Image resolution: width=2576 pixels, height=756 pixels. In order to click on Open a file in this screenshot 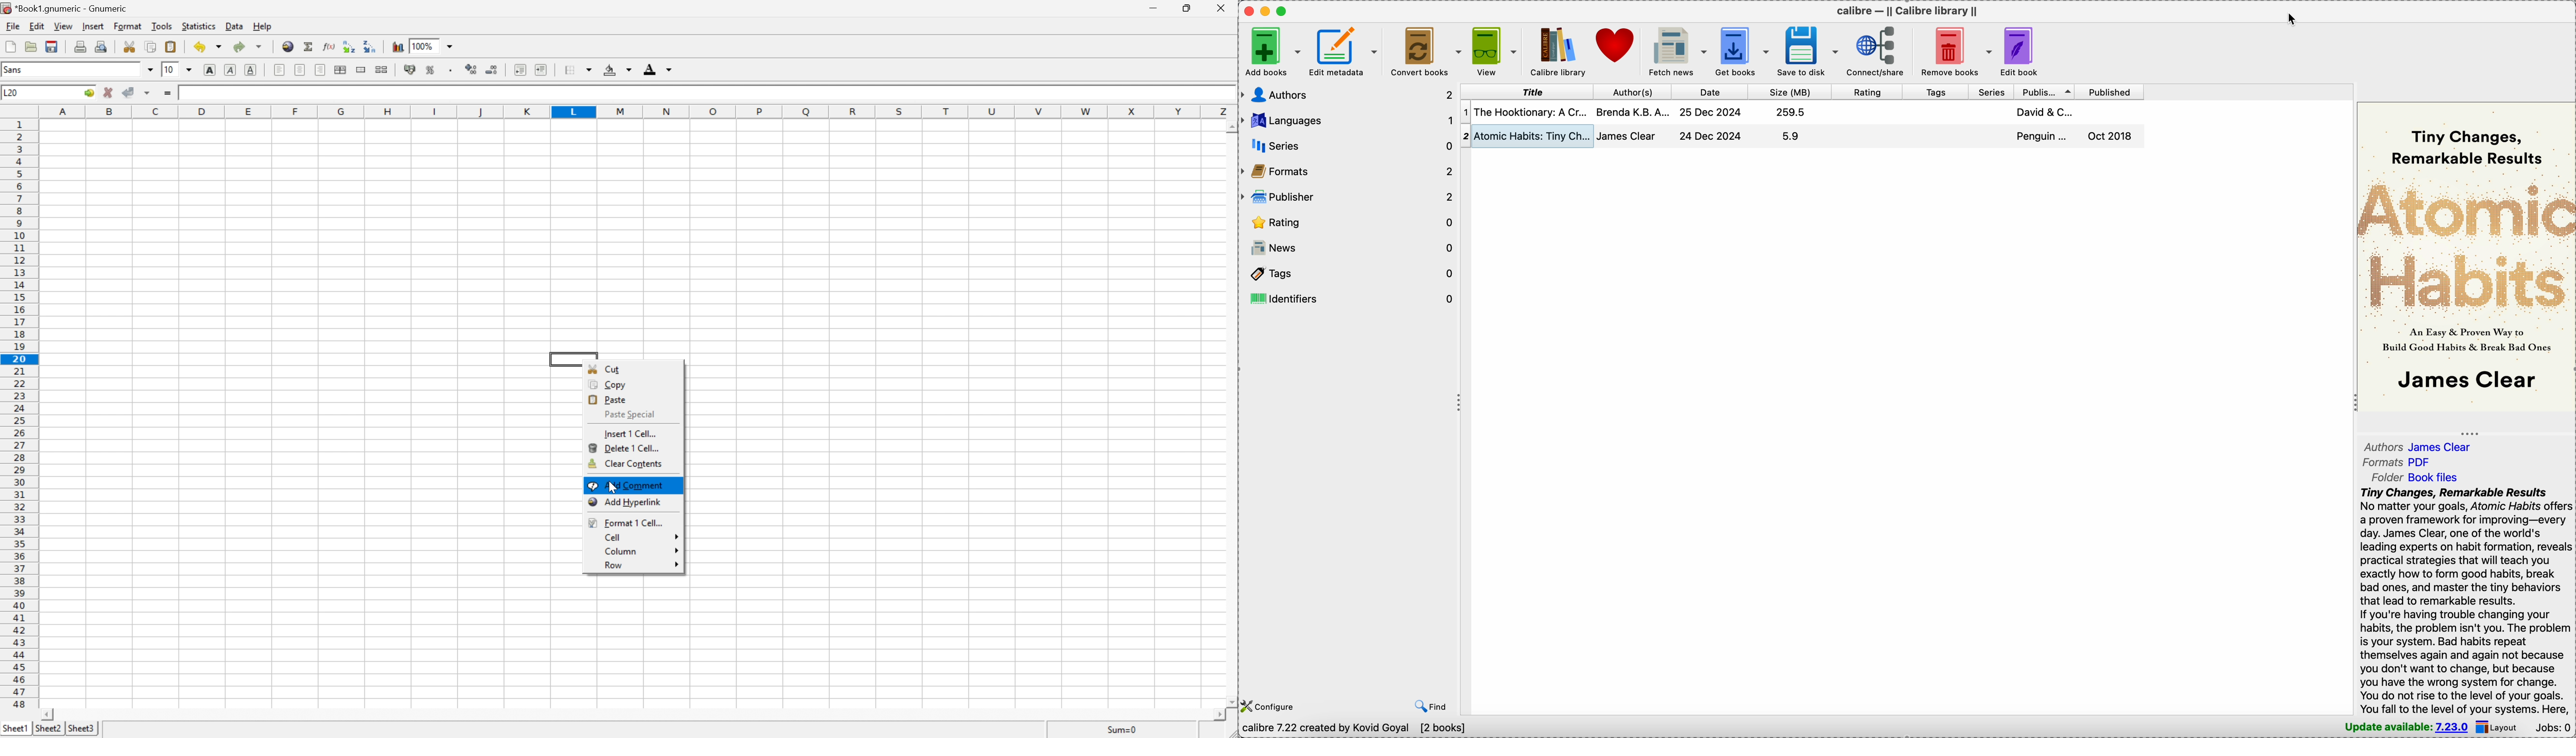, I will do `click(31, 46)`.